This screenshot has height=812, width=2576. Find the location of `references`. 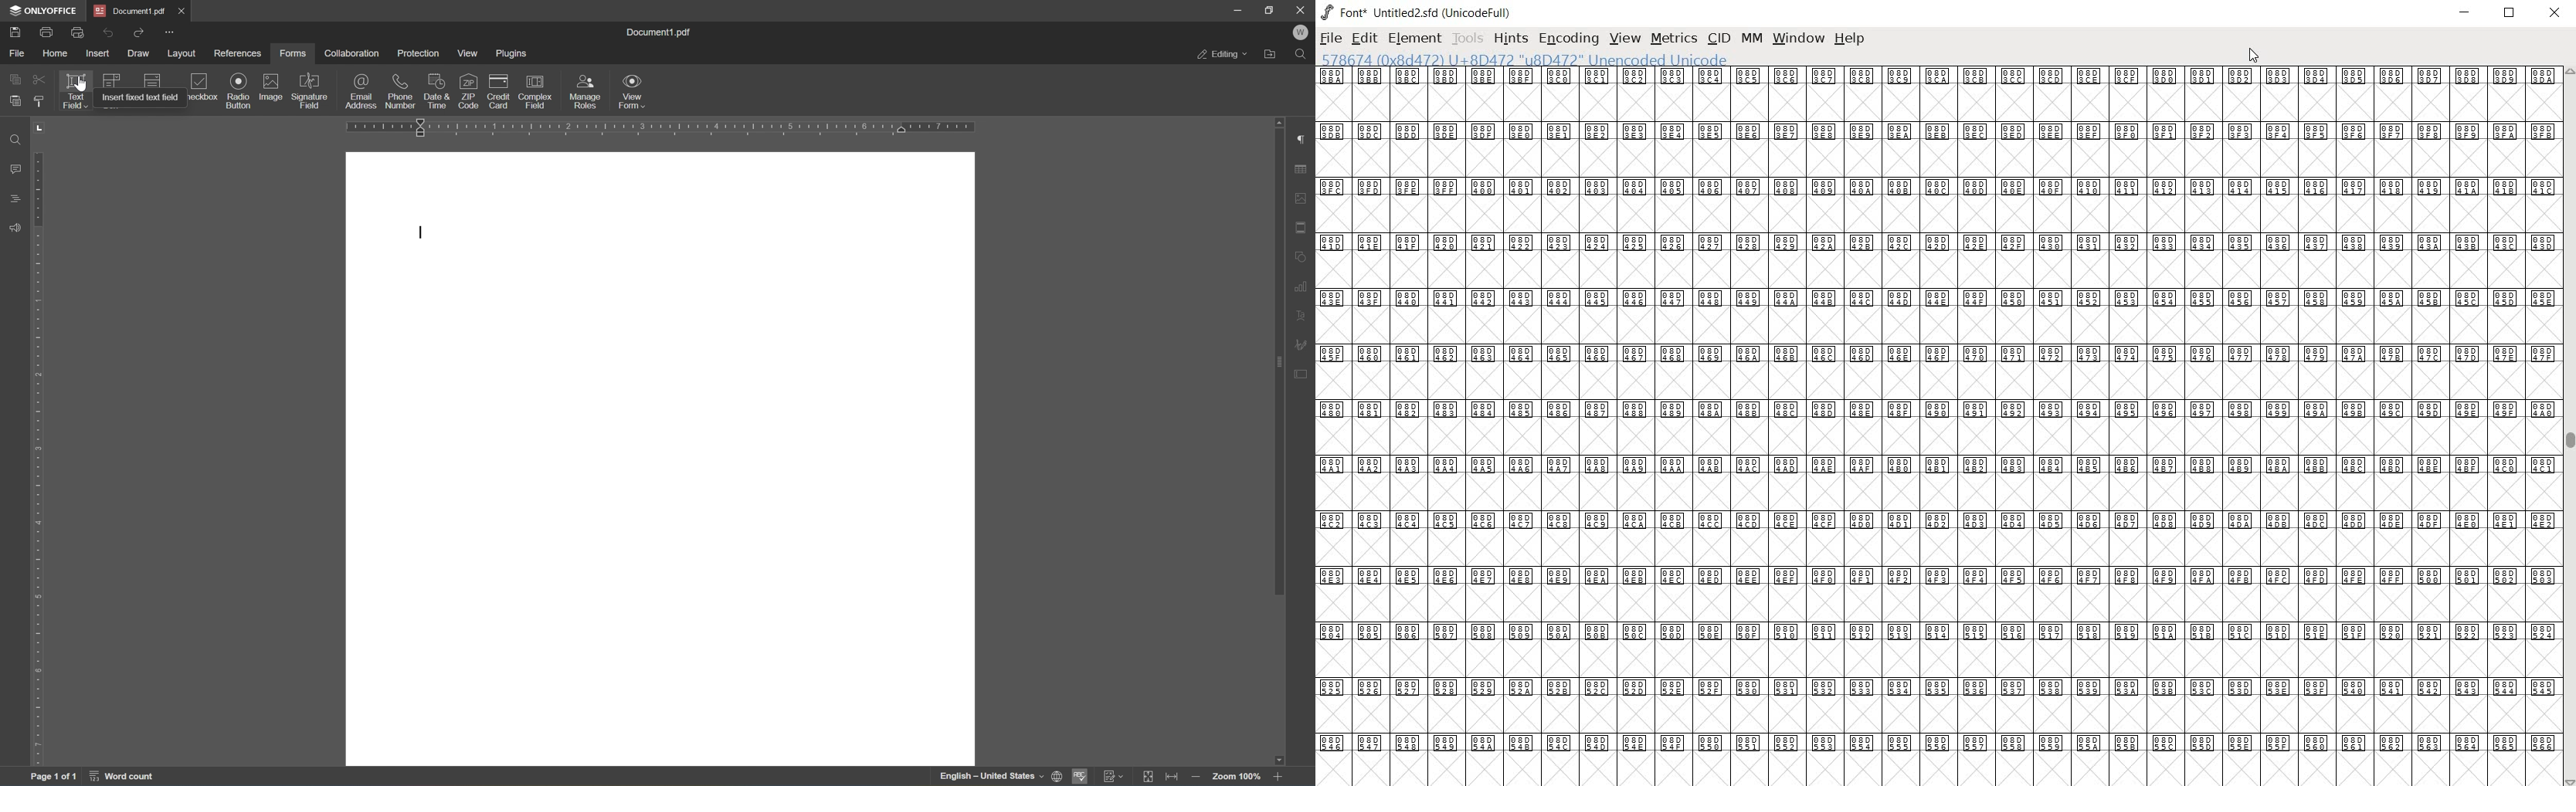

references is located at coordinates (238, 55).